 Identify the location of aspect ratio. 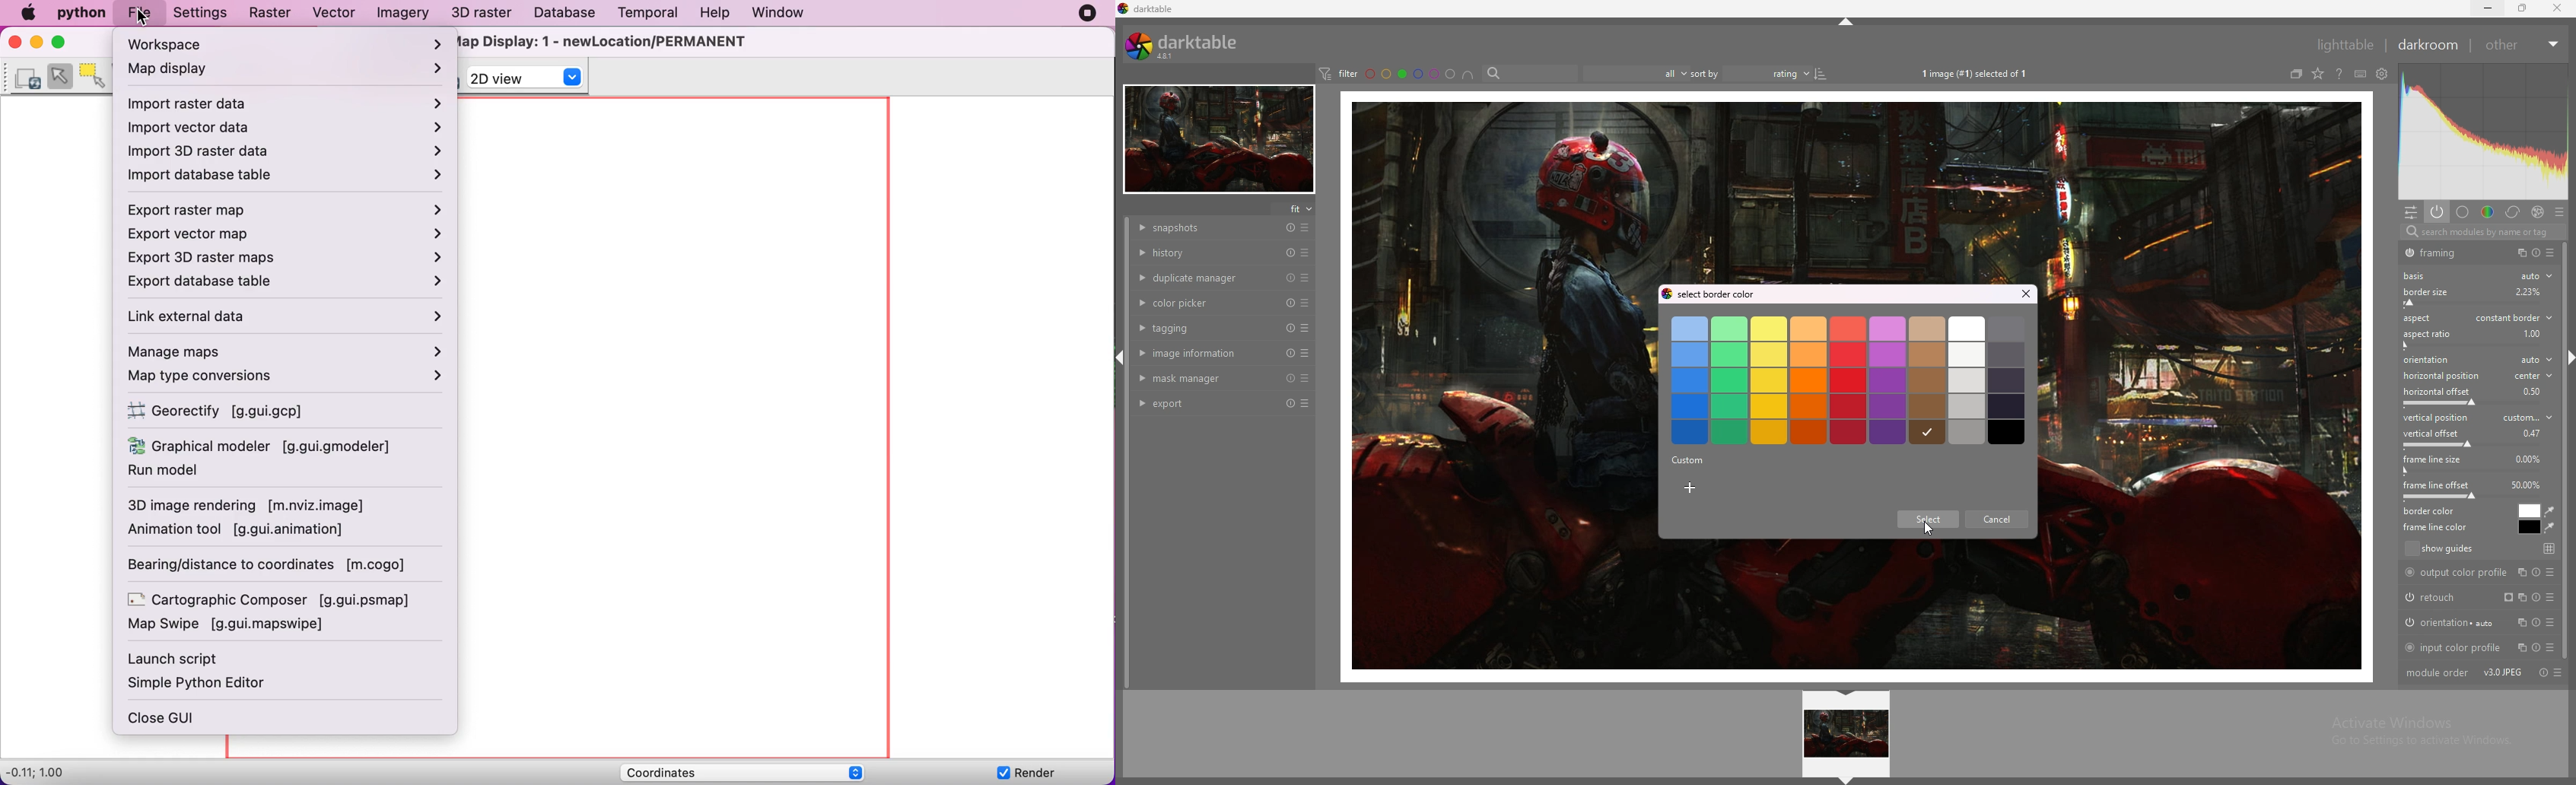
(2426, 335).